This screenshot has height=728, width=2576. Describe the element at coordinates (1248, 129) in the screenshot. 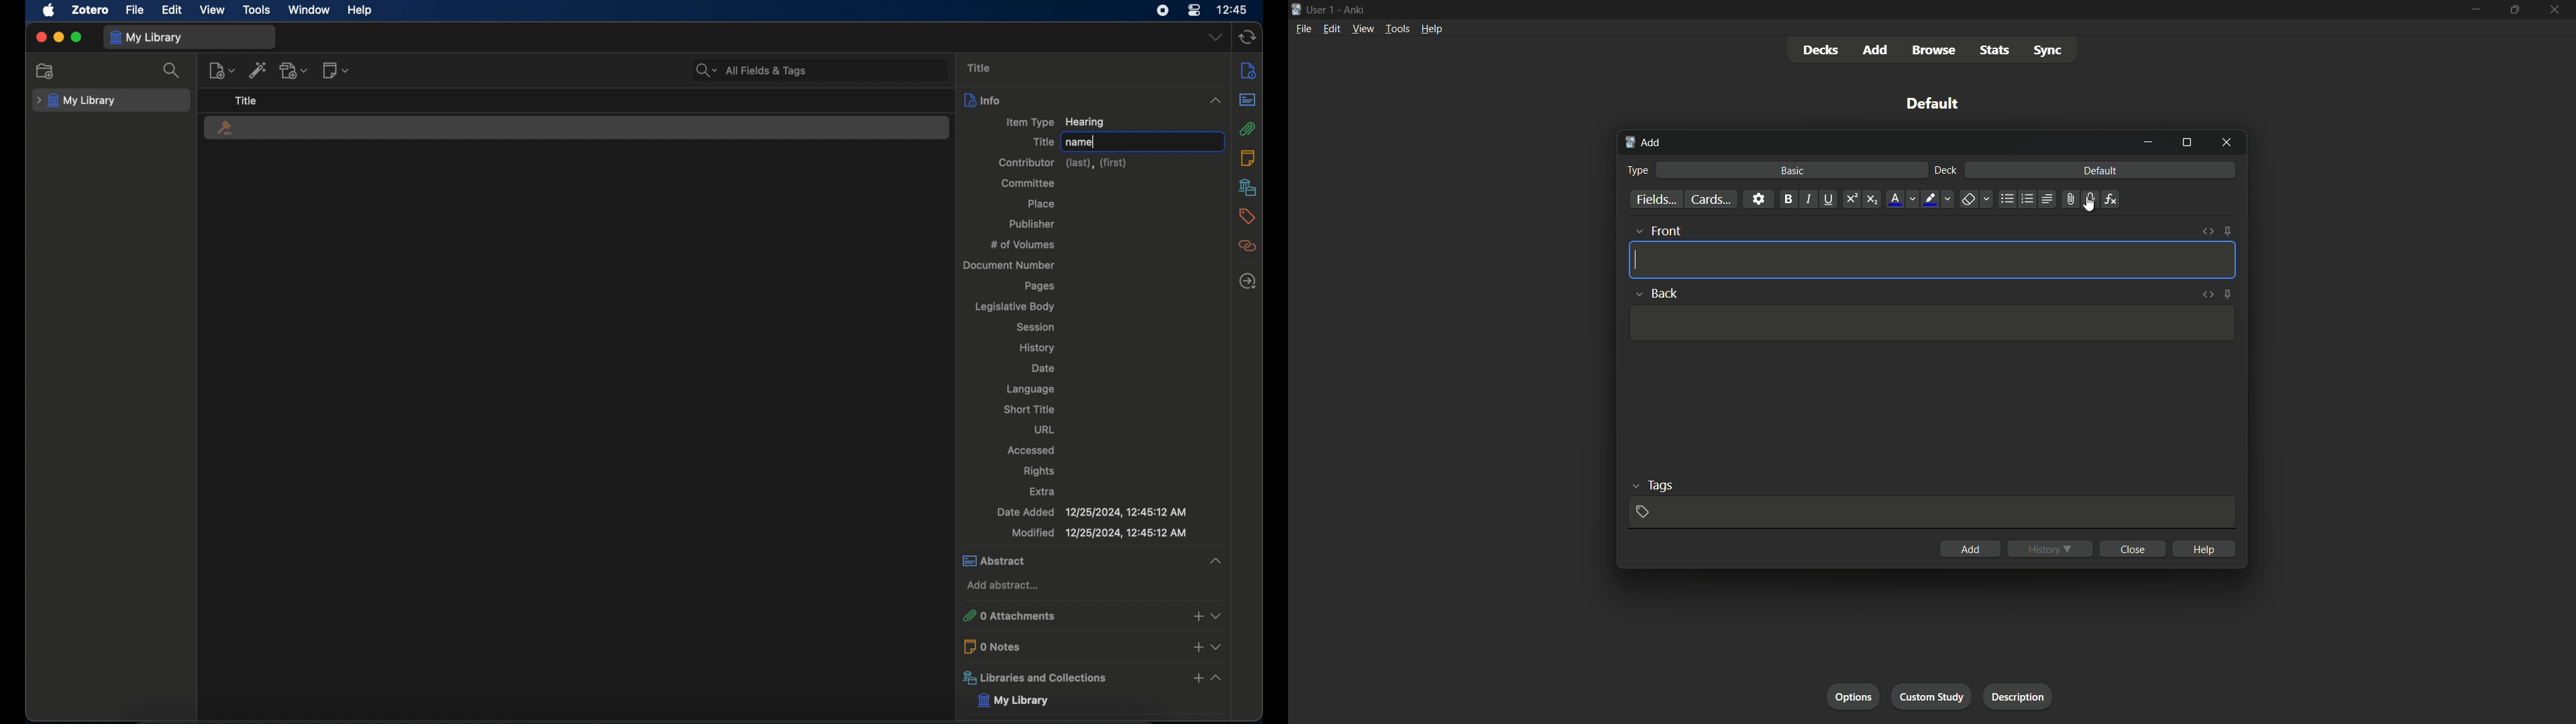

I see `attachments` at that location.